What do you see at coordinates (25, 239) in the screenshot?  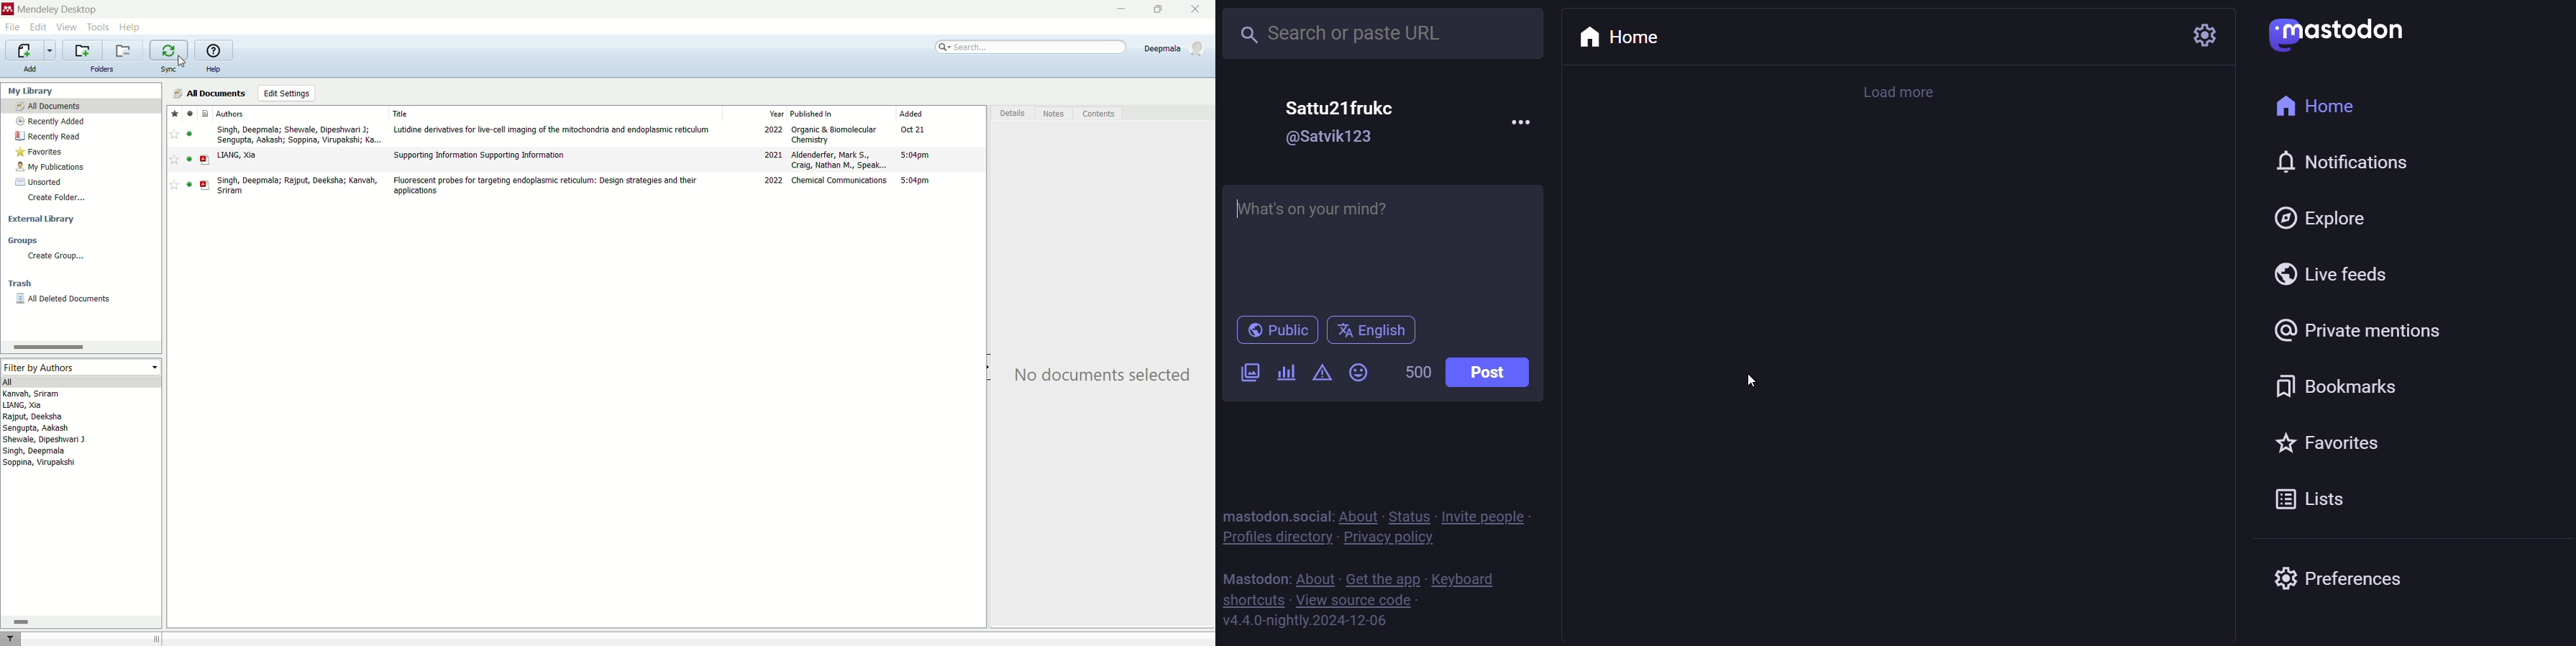 I see `groups` at bounding box center [25, 239].